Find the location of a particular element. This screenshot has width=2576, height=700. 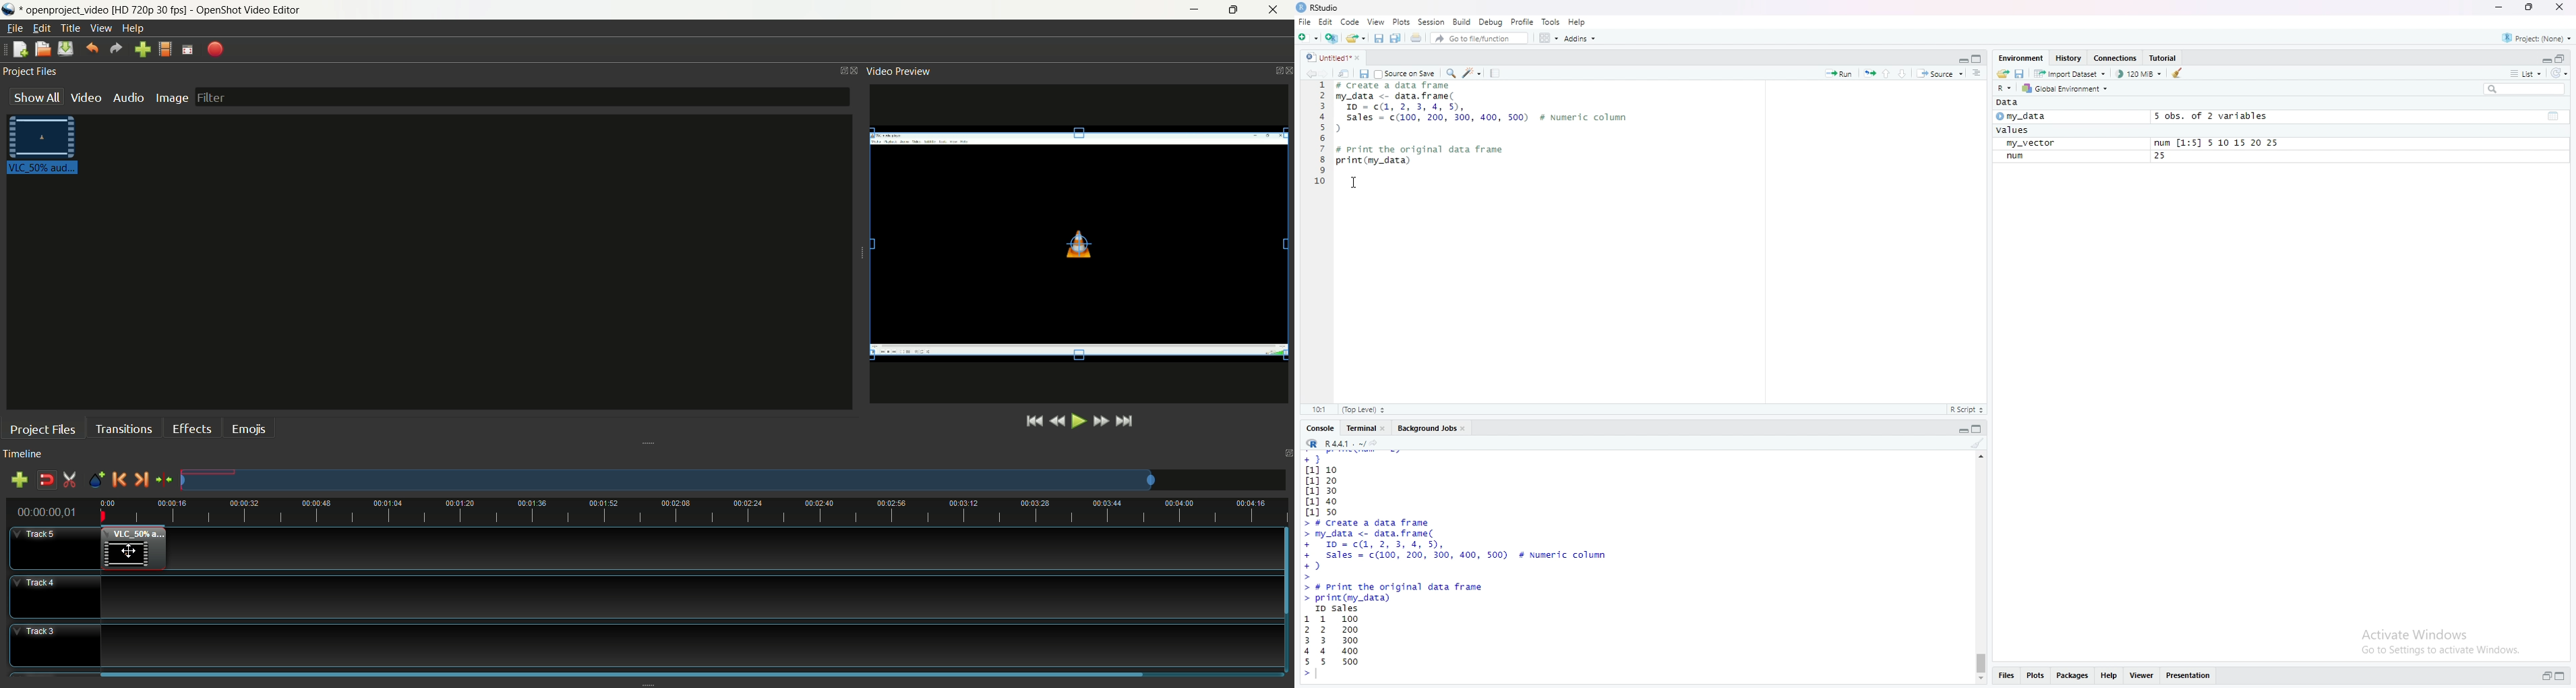

Help is located at coordinates (1581, 21).